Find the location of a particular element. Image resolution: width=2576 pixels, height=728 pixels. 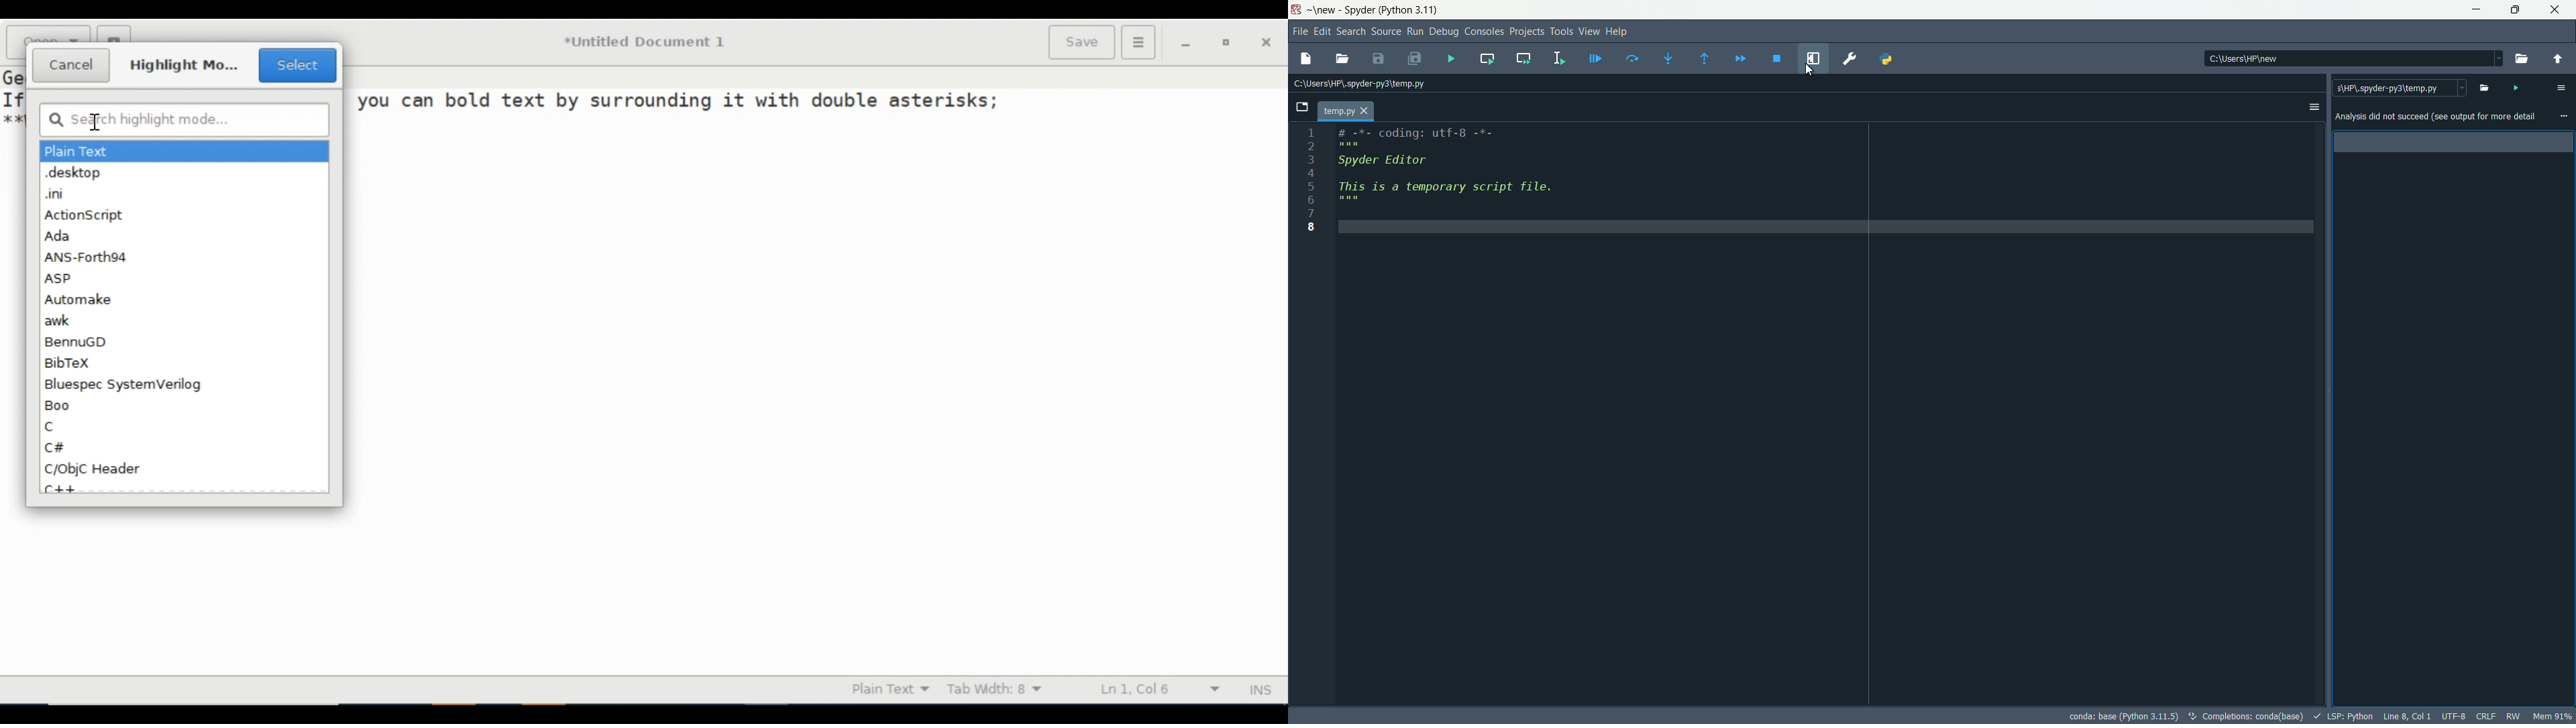

run current line is located at coordinates (1635, 58).